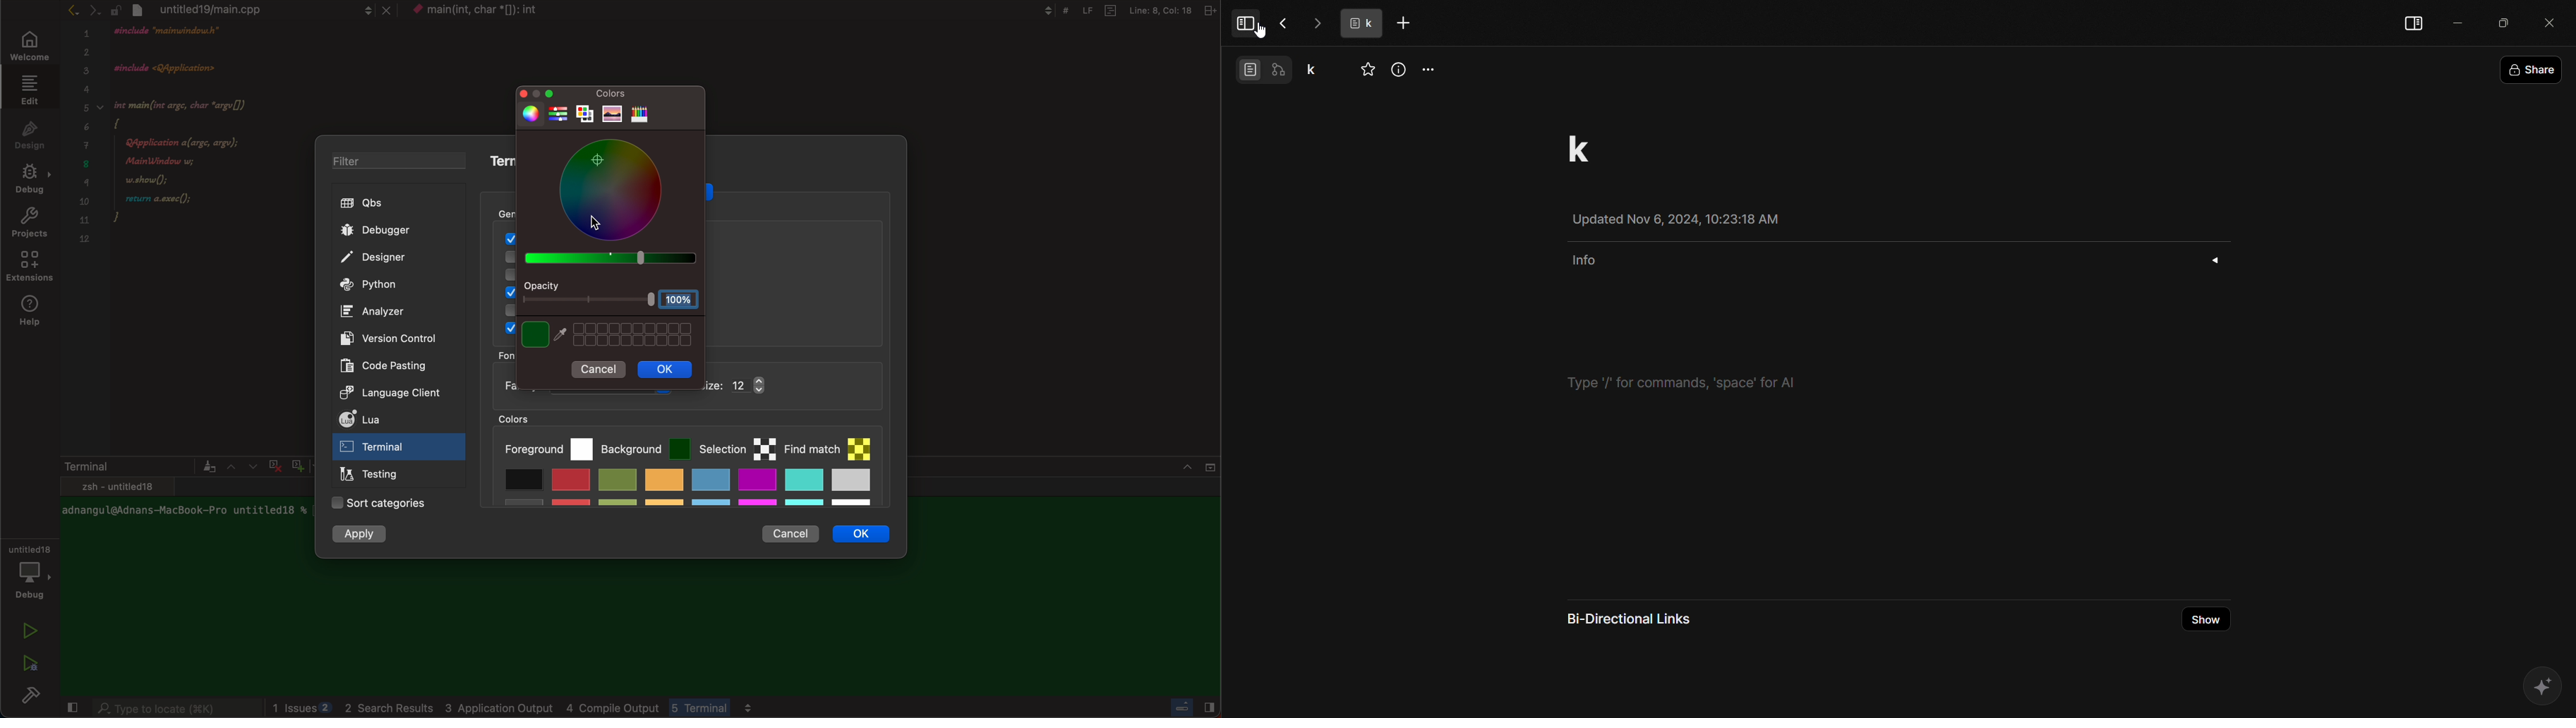  What do you see at coordinates (1683, 218) in the screenshot?
I see `Updated Nov 6, 2024, 10:23:18 AM` at bounding box center [1683, 218].